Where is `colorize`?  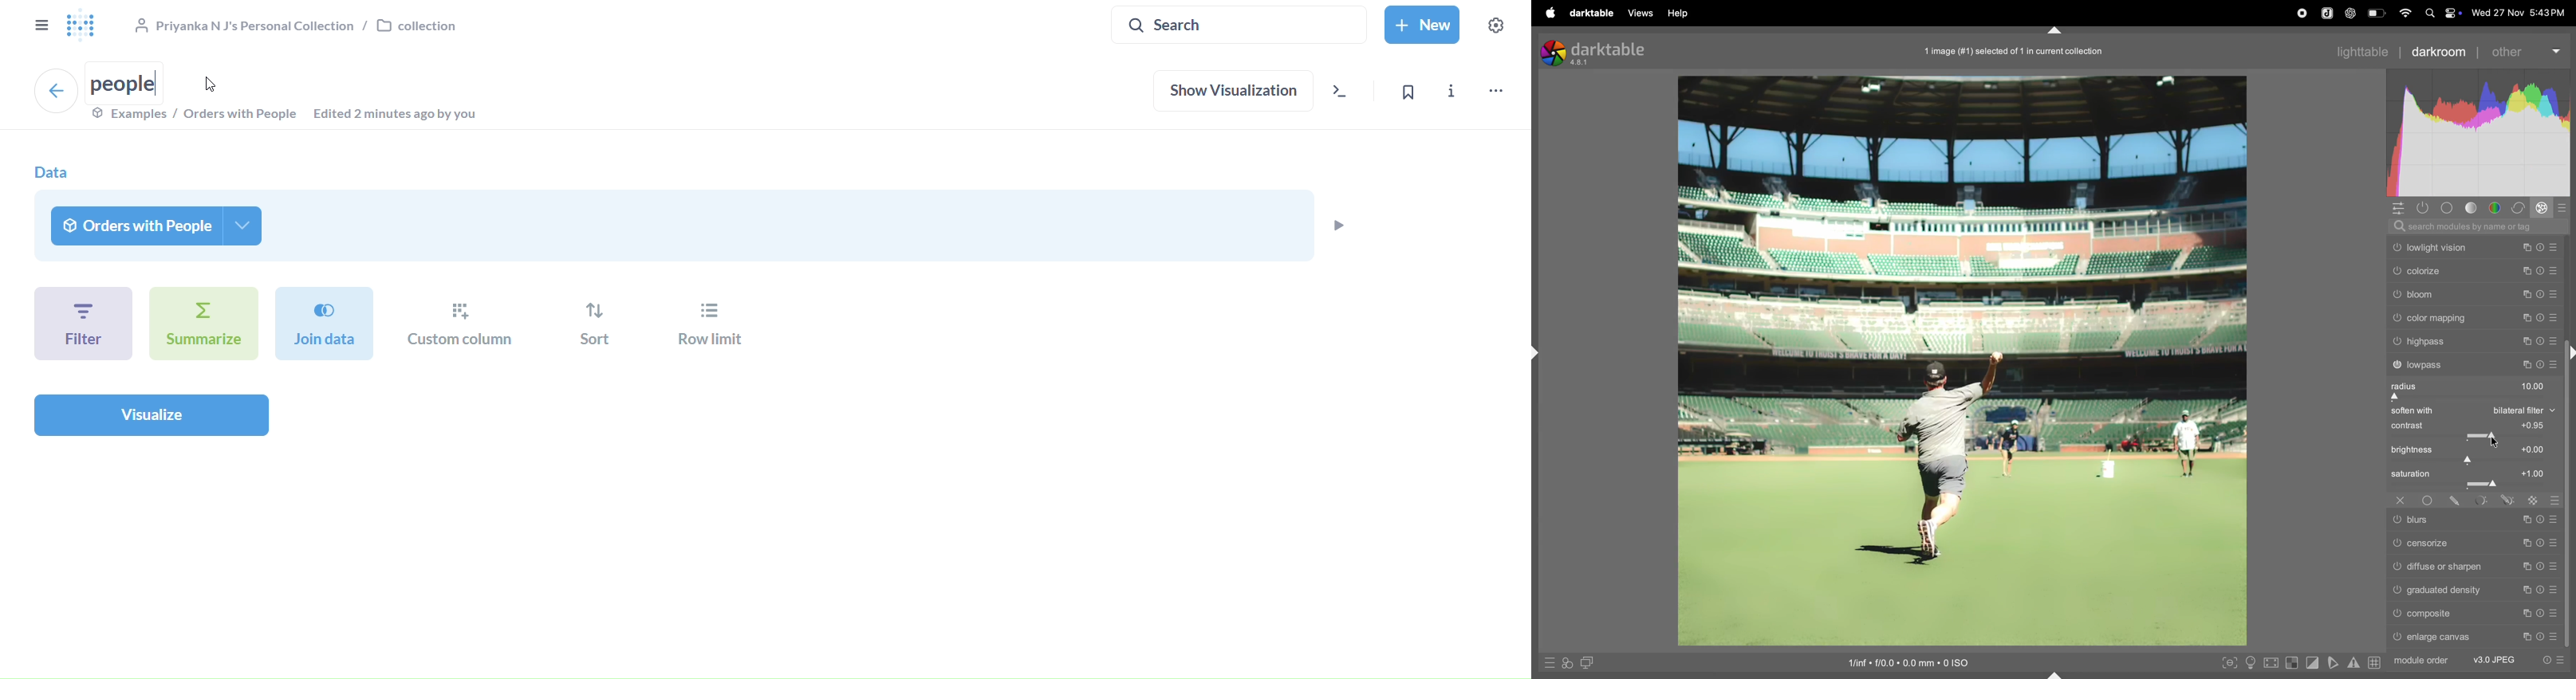
colorize is located at coordinates (2473, 273).